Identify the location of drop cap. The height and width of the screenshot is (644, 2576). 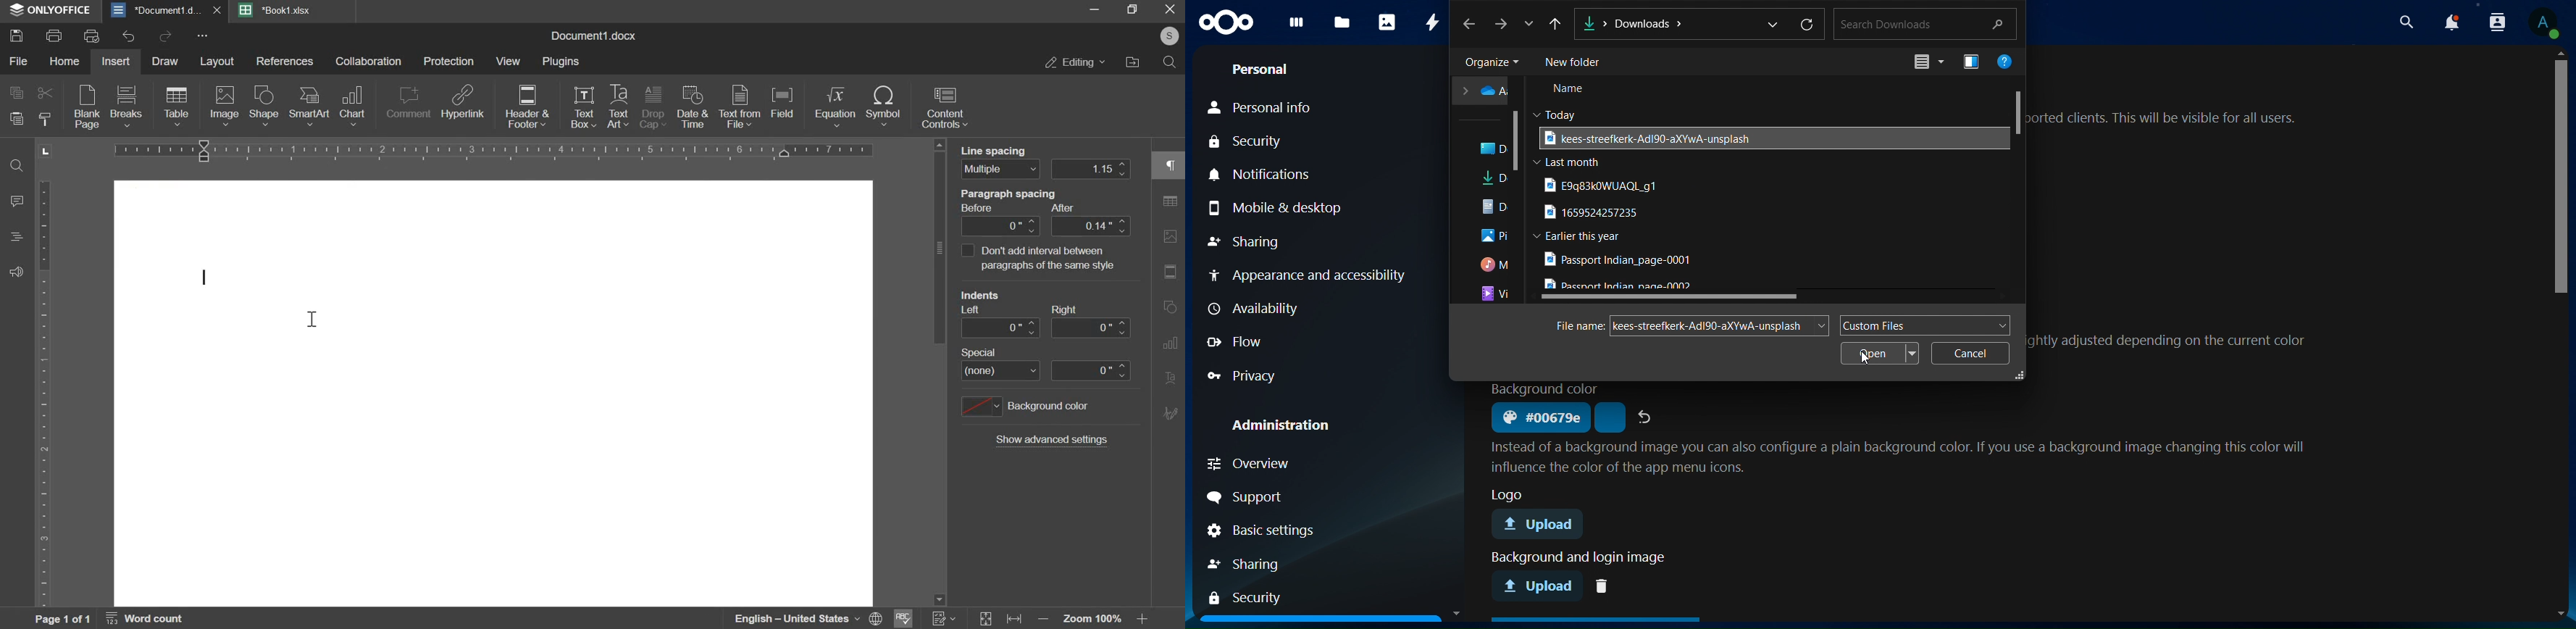
(654, 109).